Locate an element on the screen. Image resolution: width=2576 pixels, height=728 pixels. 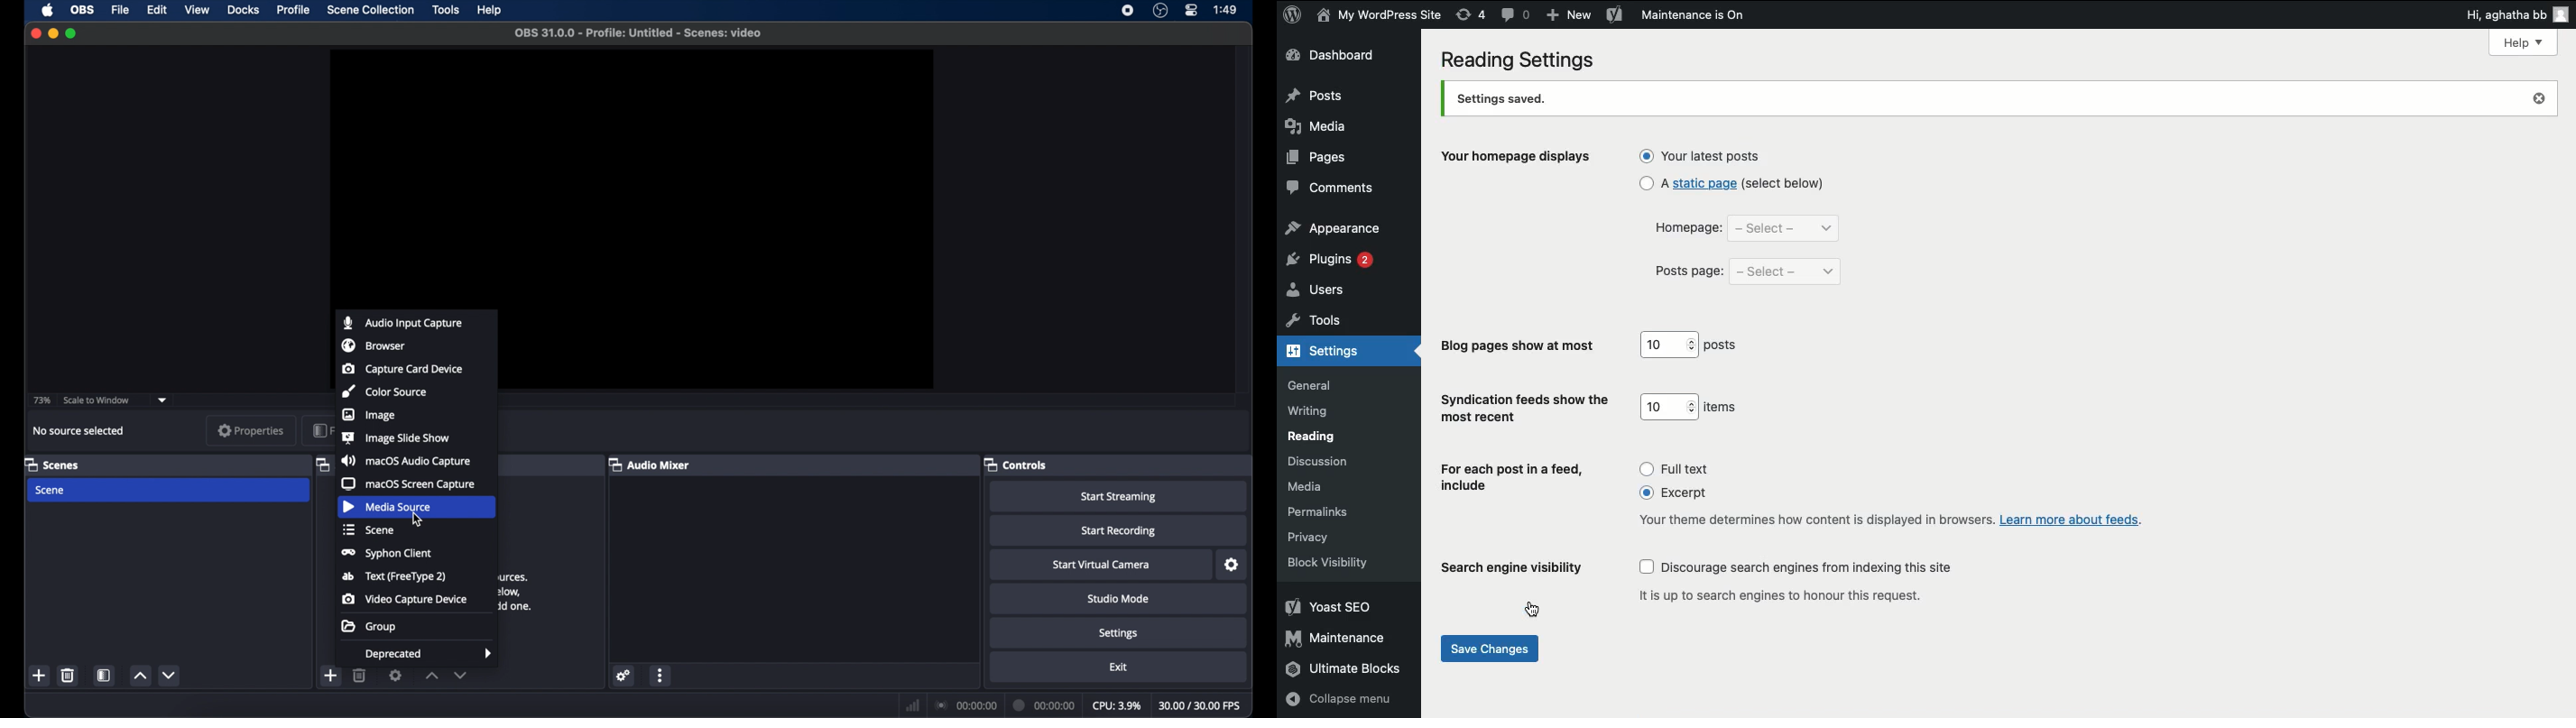
select is located at coordinates (1786, 228).